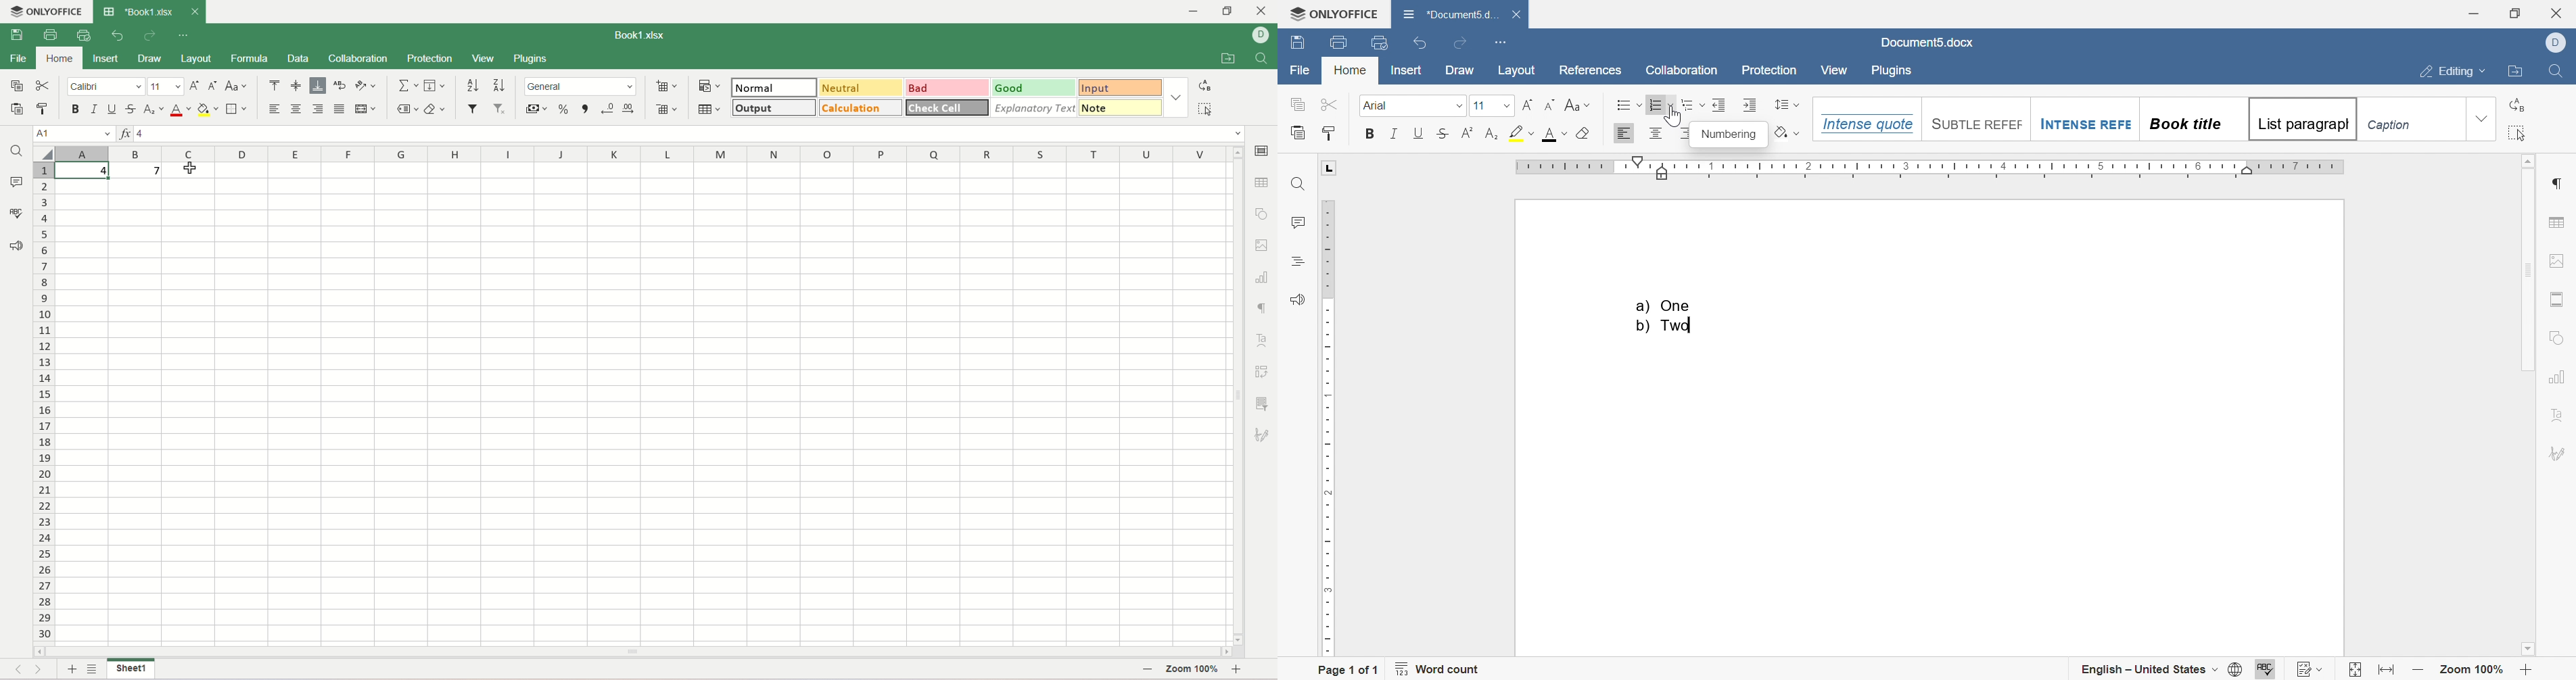 Image resolution: width=2576 pixels, height=700 pixels. Describe the element at coordinates (1178, 97) in the screenshot. I see `style options` at that location.